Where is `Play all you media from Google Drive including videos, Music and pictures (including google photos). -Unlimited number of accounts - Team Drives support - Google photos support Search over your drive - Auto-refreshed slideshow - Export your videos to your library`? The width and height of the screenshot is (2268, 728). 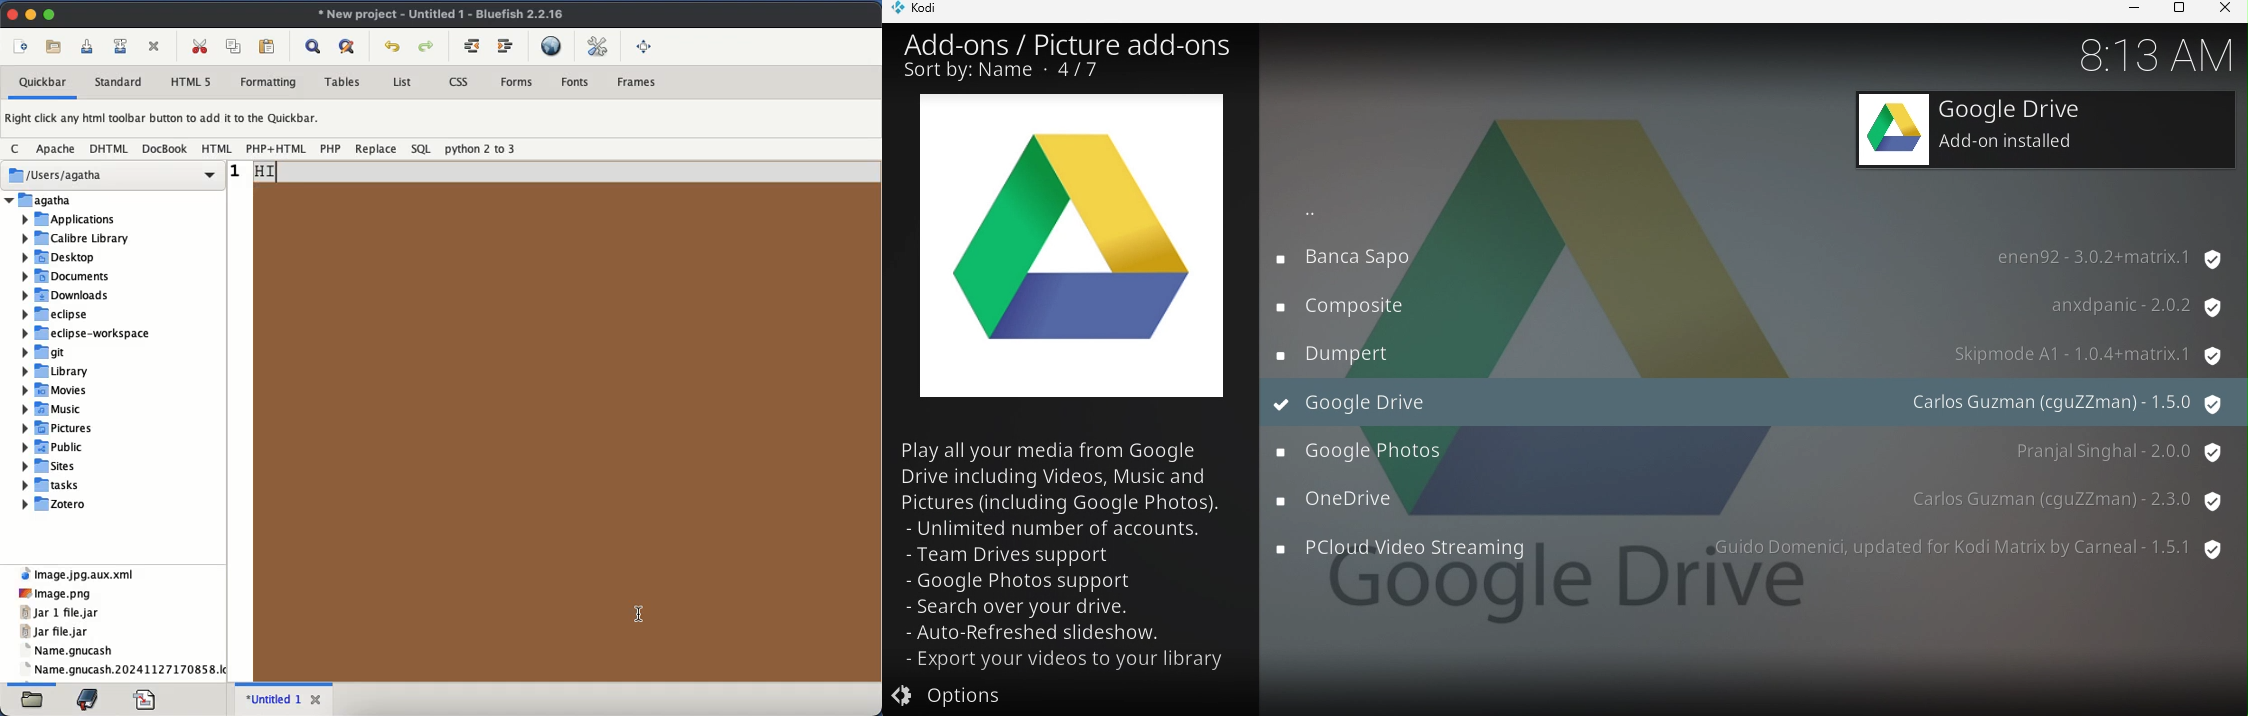 Play all you media from Google Drive including videos, Music and pictures (including google photos). -Unlimited number of accounts - Team Drives support - Google photos support Search over your drive - Auto-refreshed slideshow - Export your videos to your library is located at coordinates (1066, 555).